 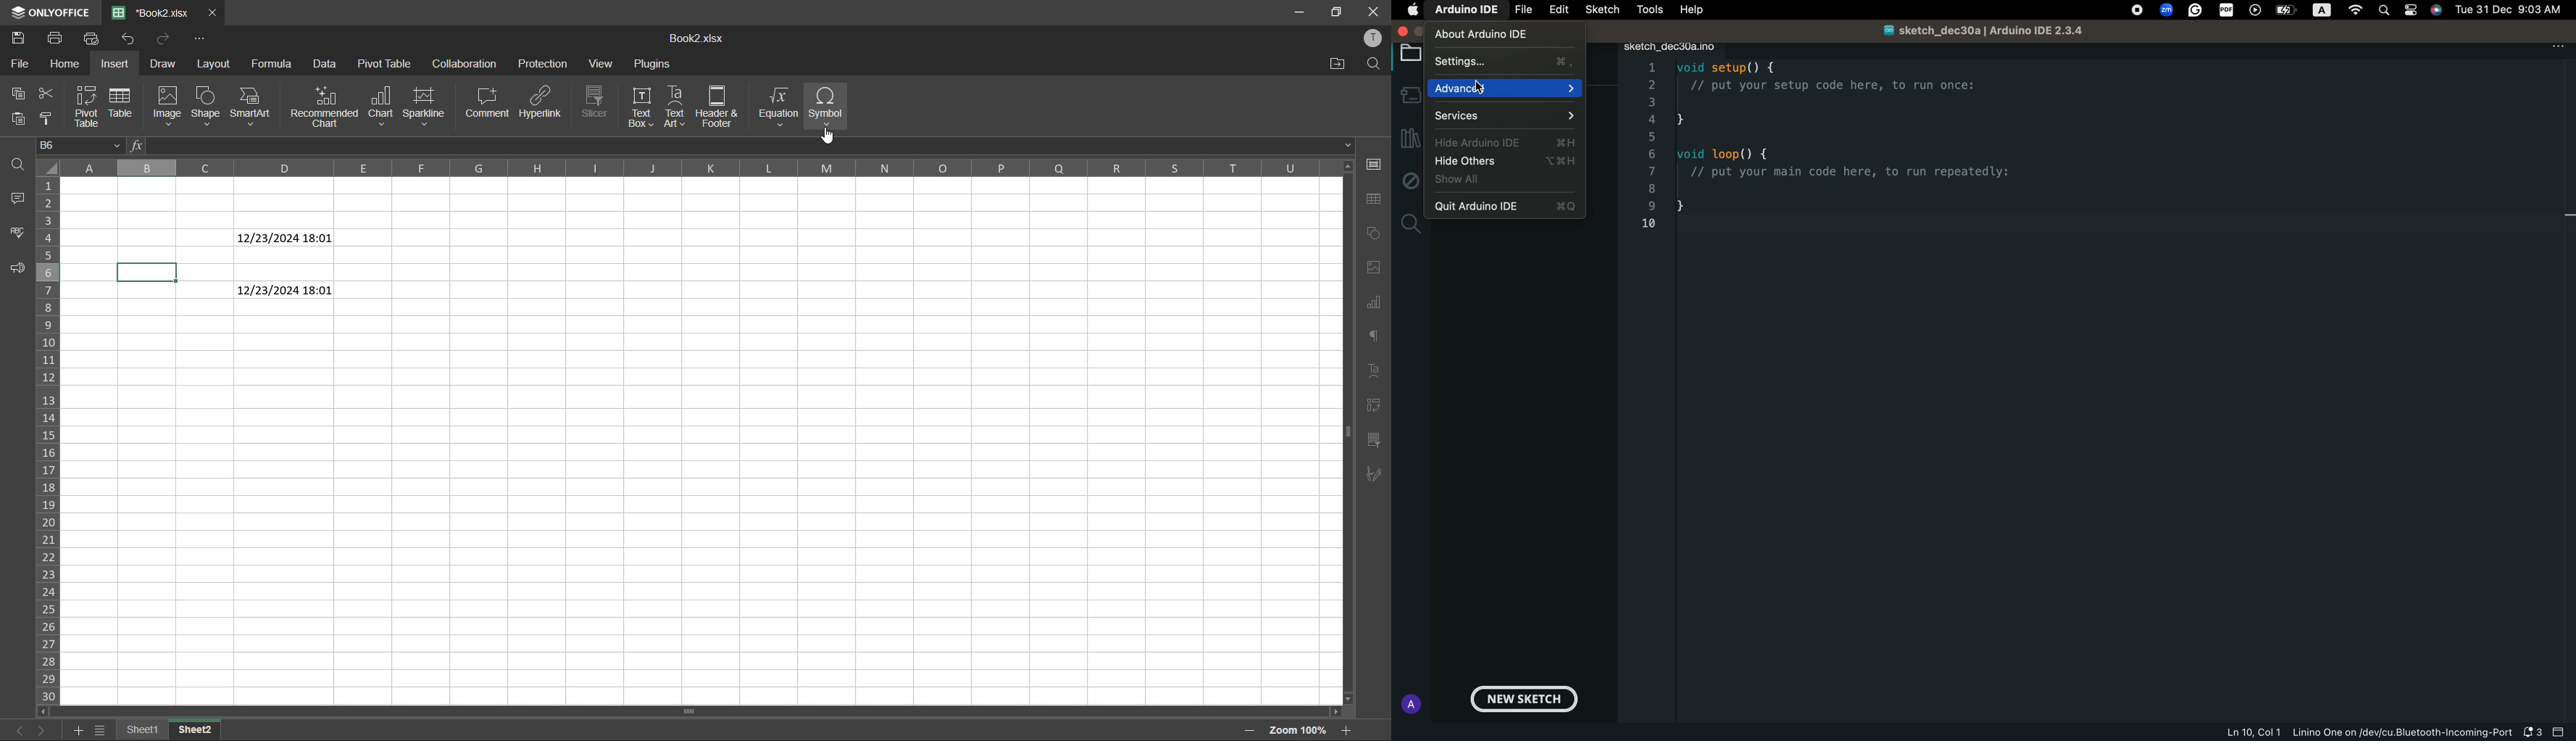 I want to click on pivot table, so click(x=387, y=64).